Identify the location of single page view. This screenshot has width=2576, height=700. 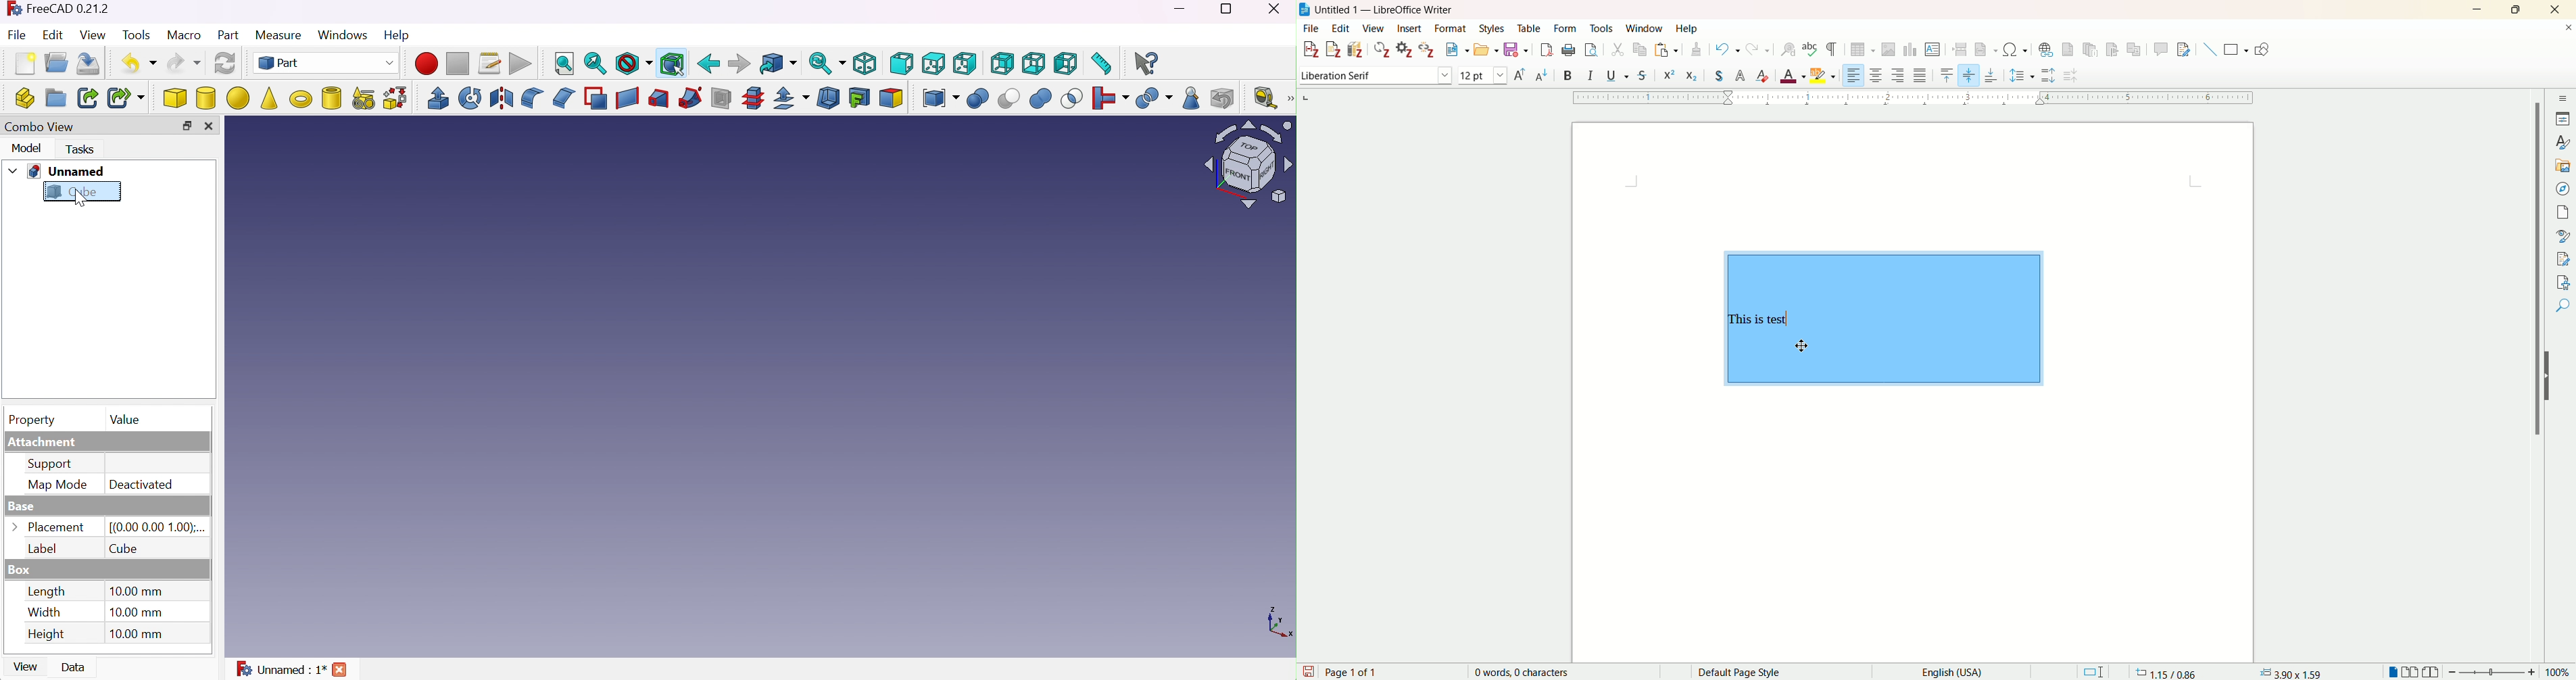
(2393, 671).